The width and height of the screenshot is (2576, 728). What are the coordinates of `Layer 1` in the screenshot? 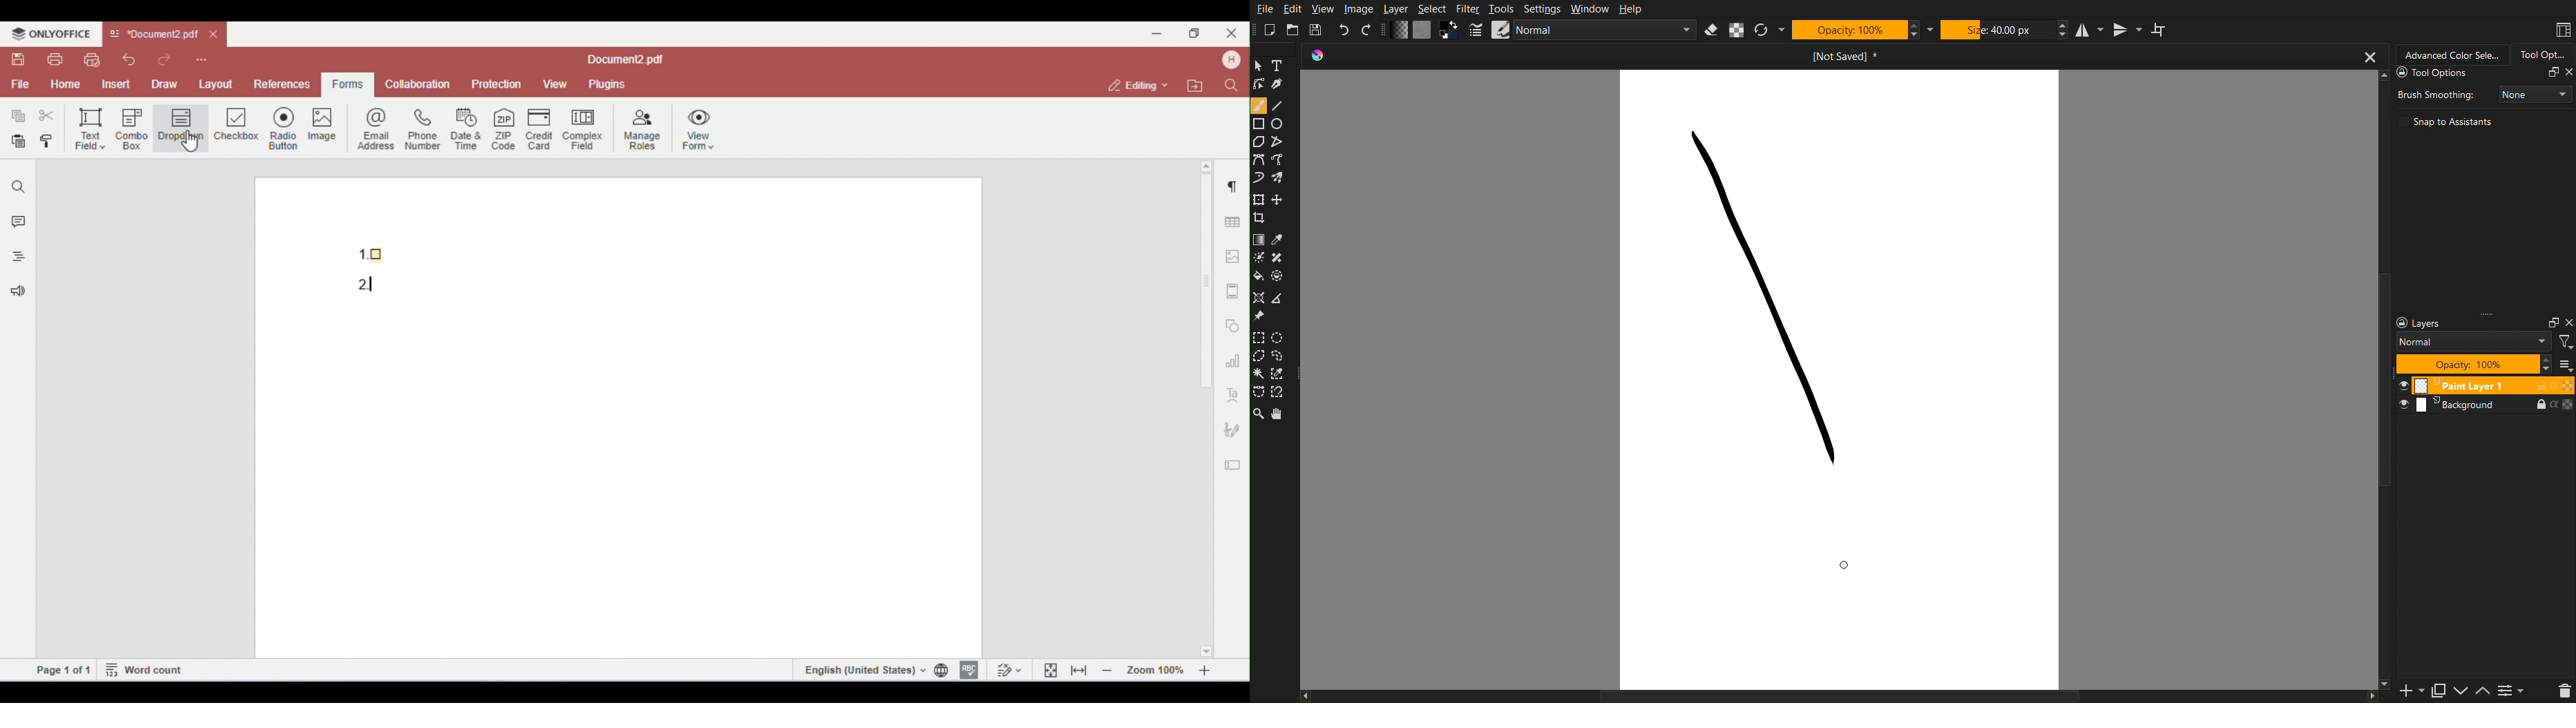 It's located at (2483, 385).